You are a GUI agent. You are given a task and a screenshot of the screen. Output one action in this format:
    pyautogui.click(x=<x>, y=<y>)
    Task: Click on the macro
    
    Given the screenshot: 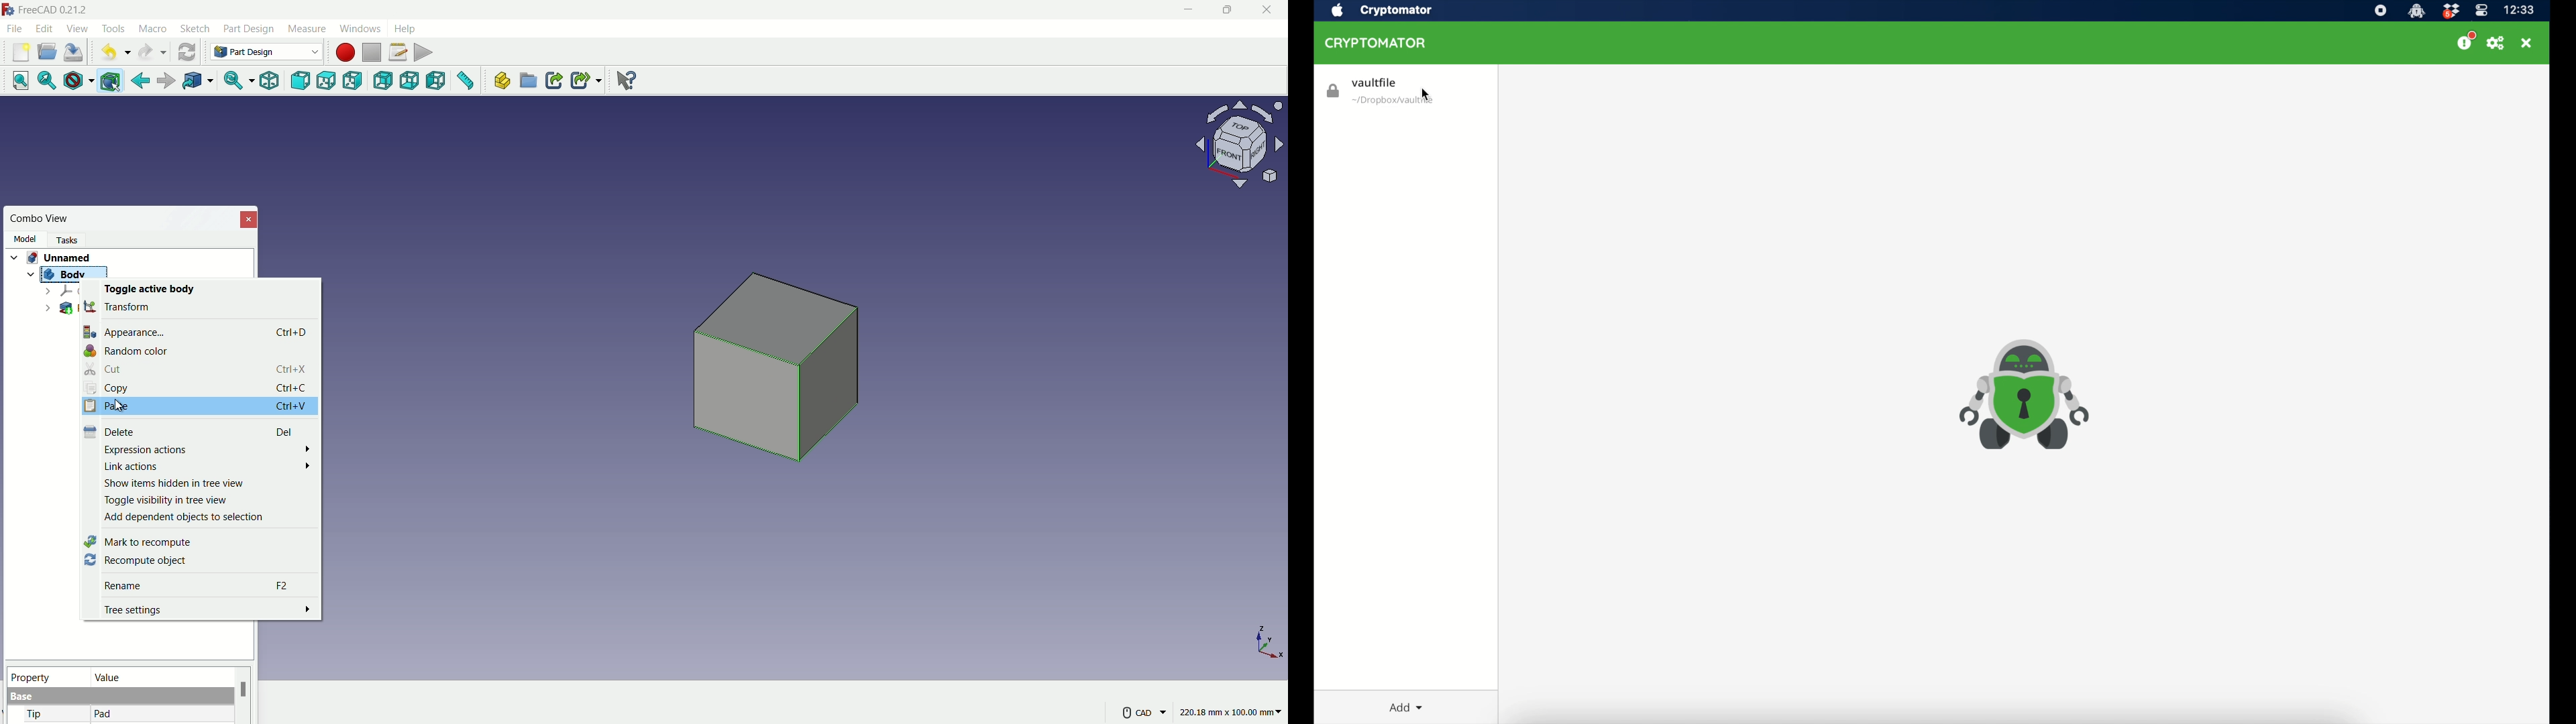 What is the action you would take?
    pyautogui.click(x=154, y=29)
    